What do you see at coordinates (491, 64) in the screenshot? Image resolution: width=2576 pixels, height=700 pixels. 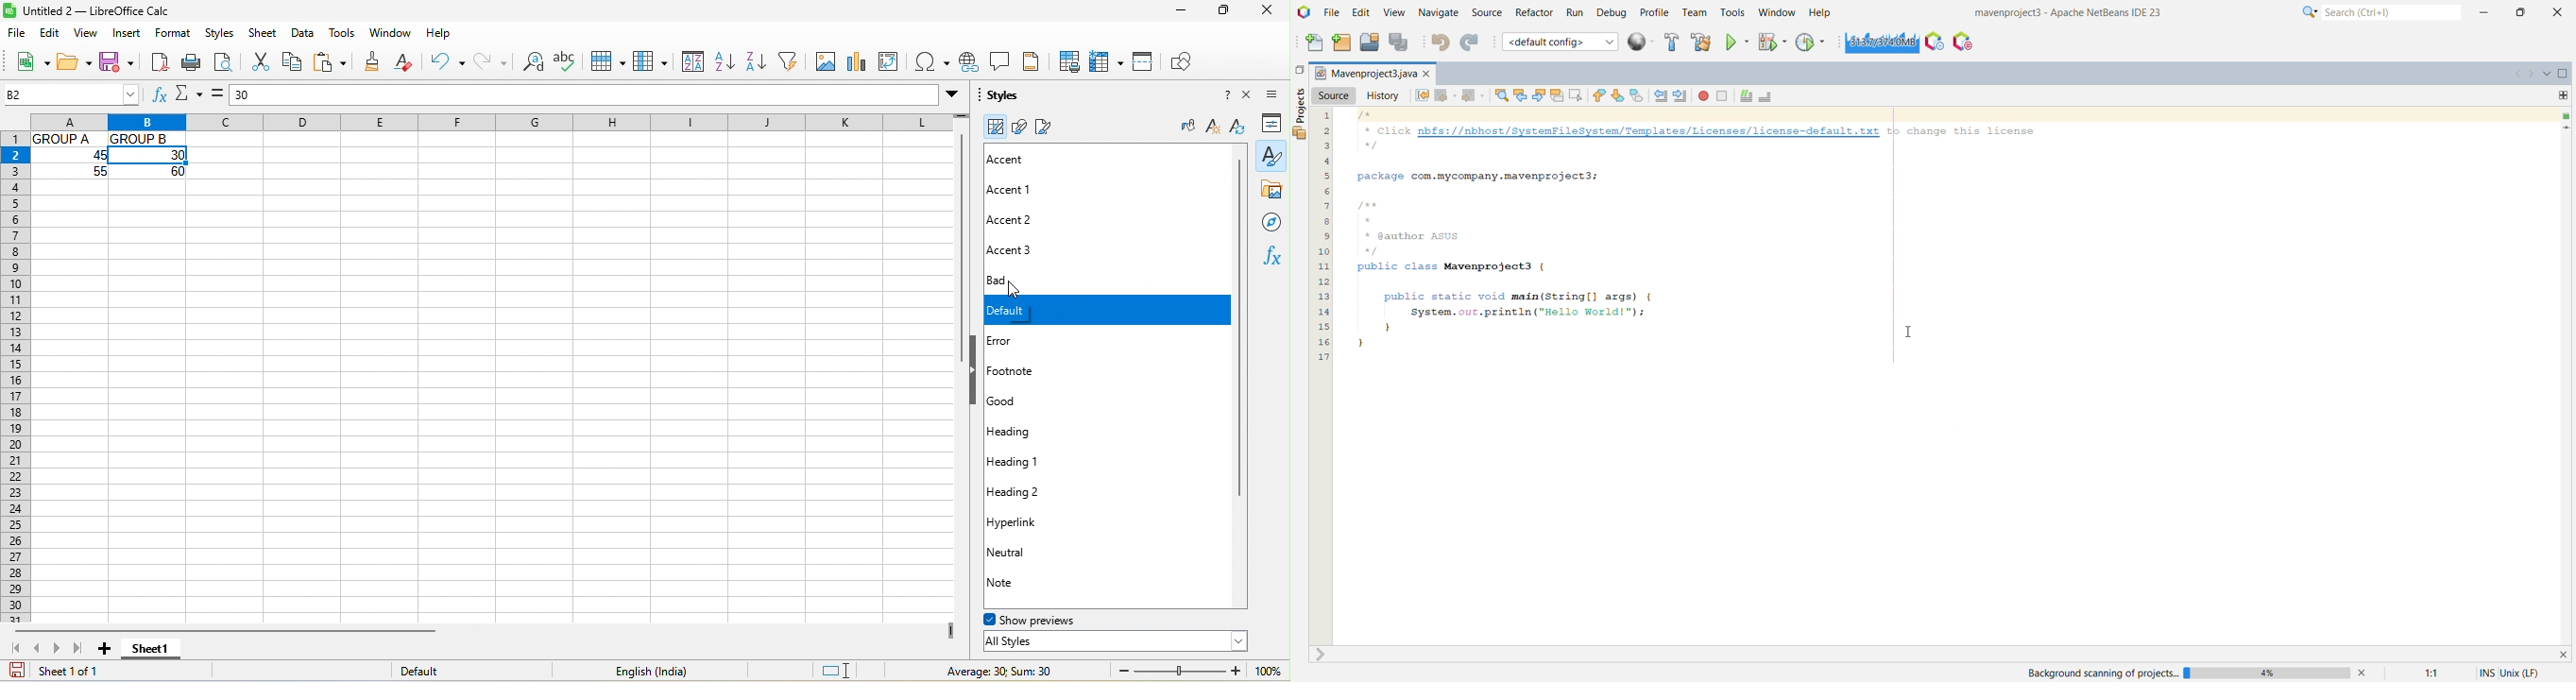 I see `redo` at bounding box center [491, 64].